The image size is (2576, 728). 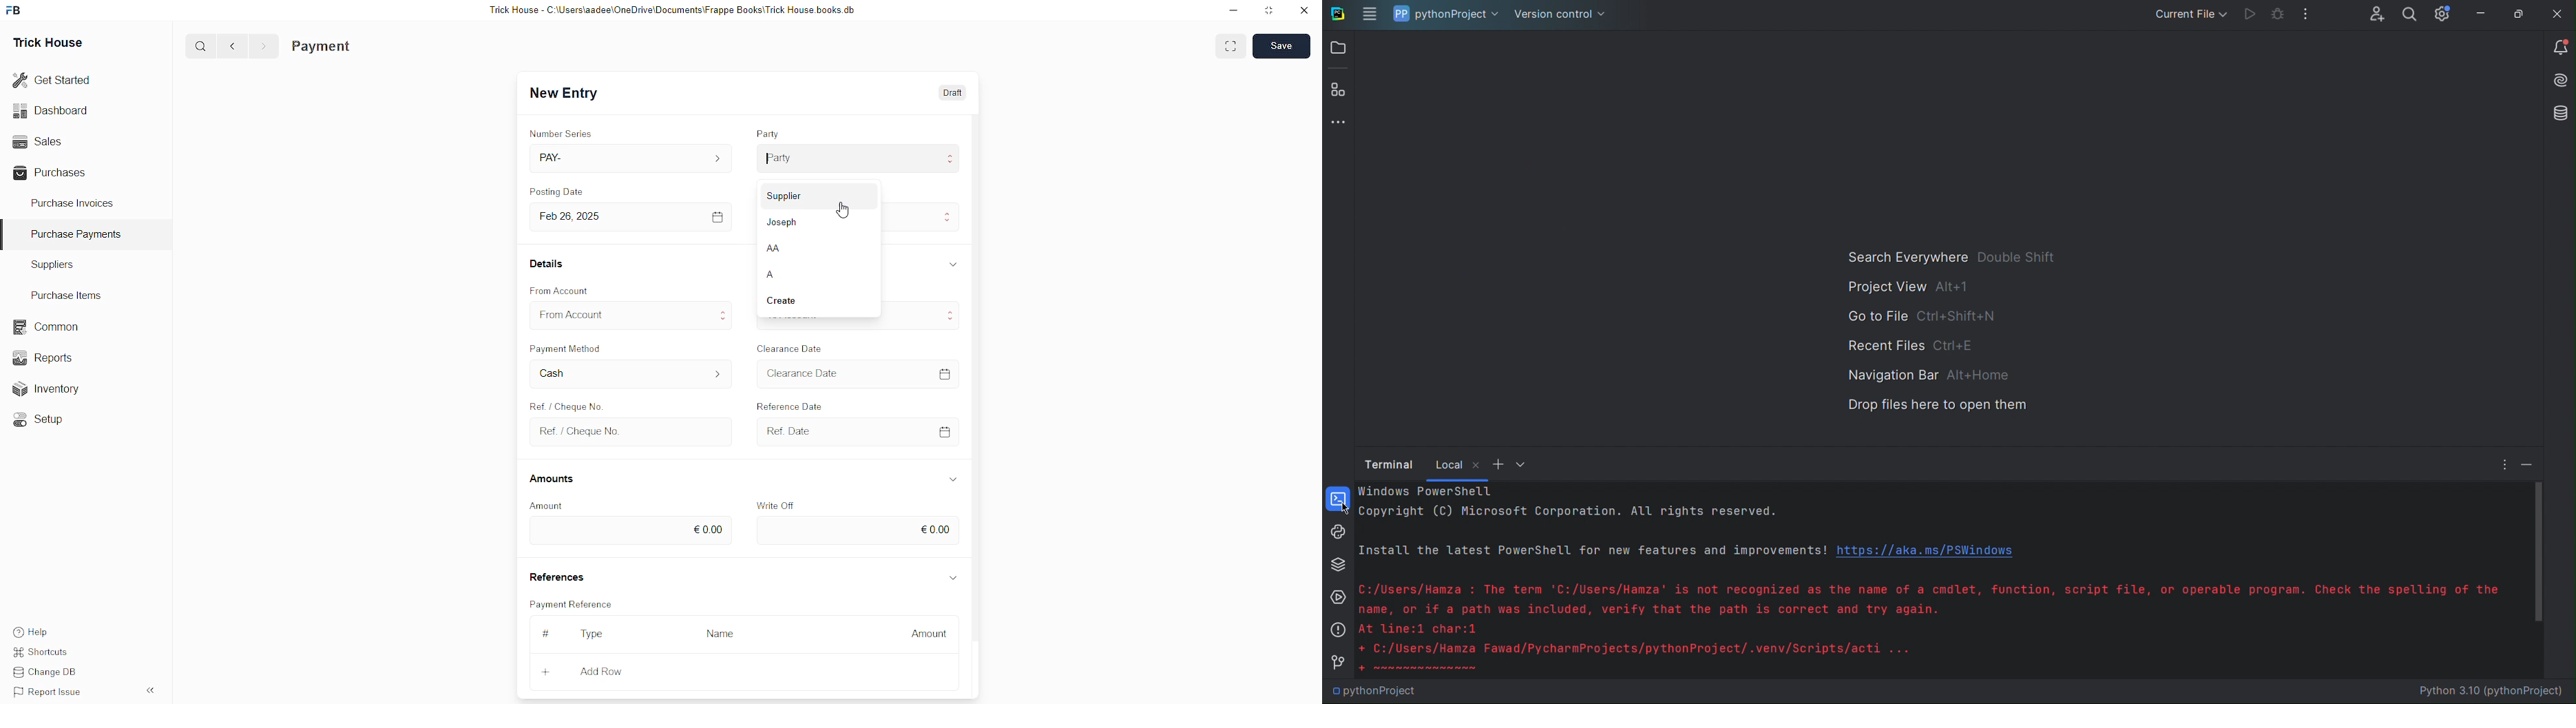 What do you see at coordinates (47, 388) in the screenshot?
I see `Inventory` at bounding box center [47, 388].